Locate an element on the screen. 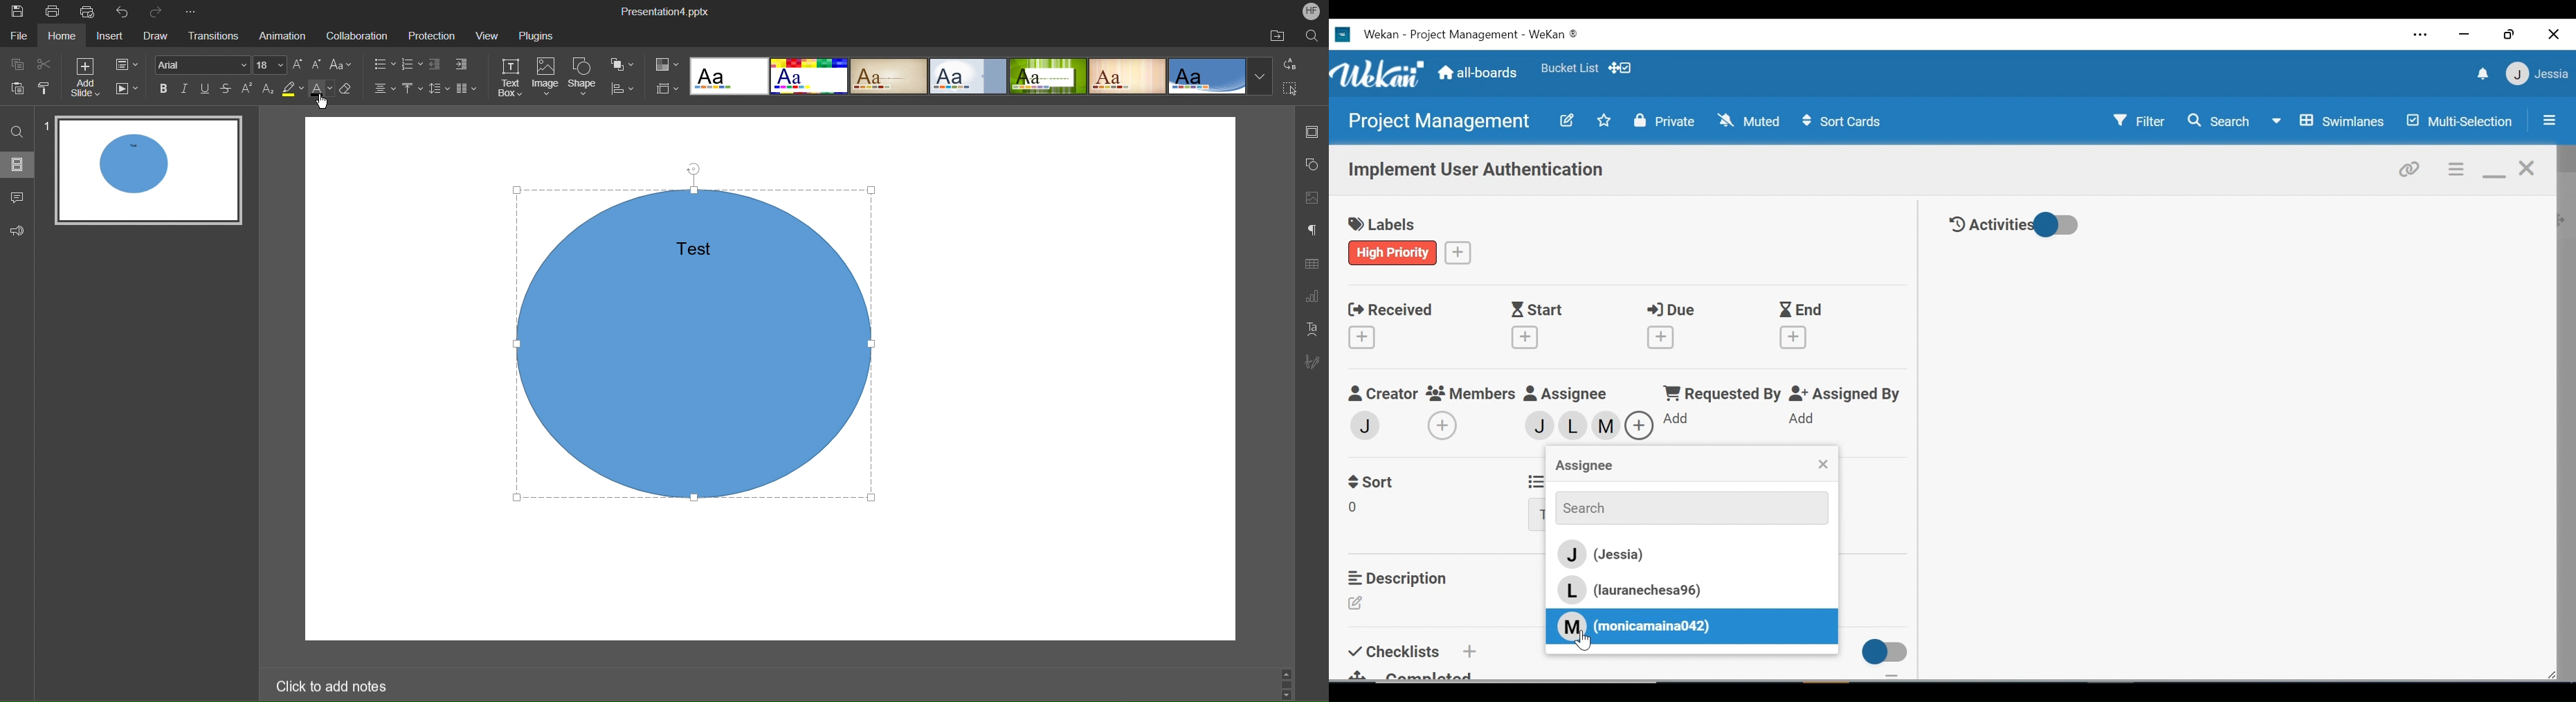  Increase size is located at coordinates (297, 64).